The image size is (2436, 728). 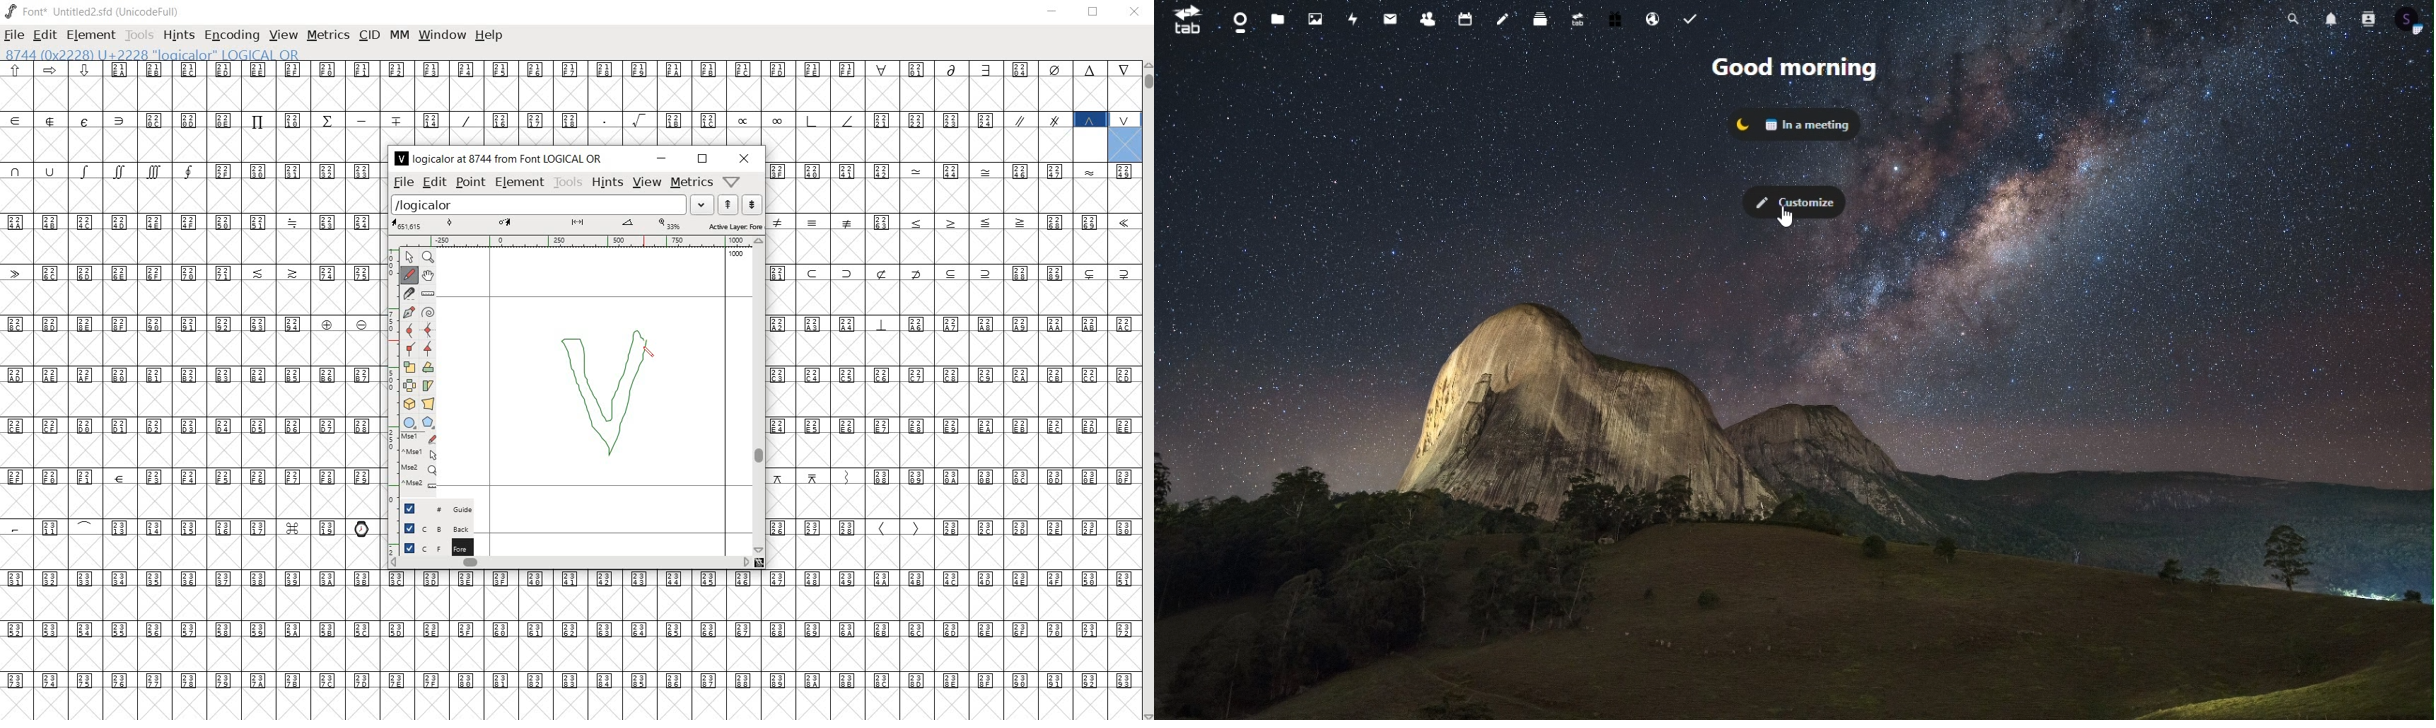 I want to click on add a curve point always either horizontal or vertical, so click(x=426, y=330).